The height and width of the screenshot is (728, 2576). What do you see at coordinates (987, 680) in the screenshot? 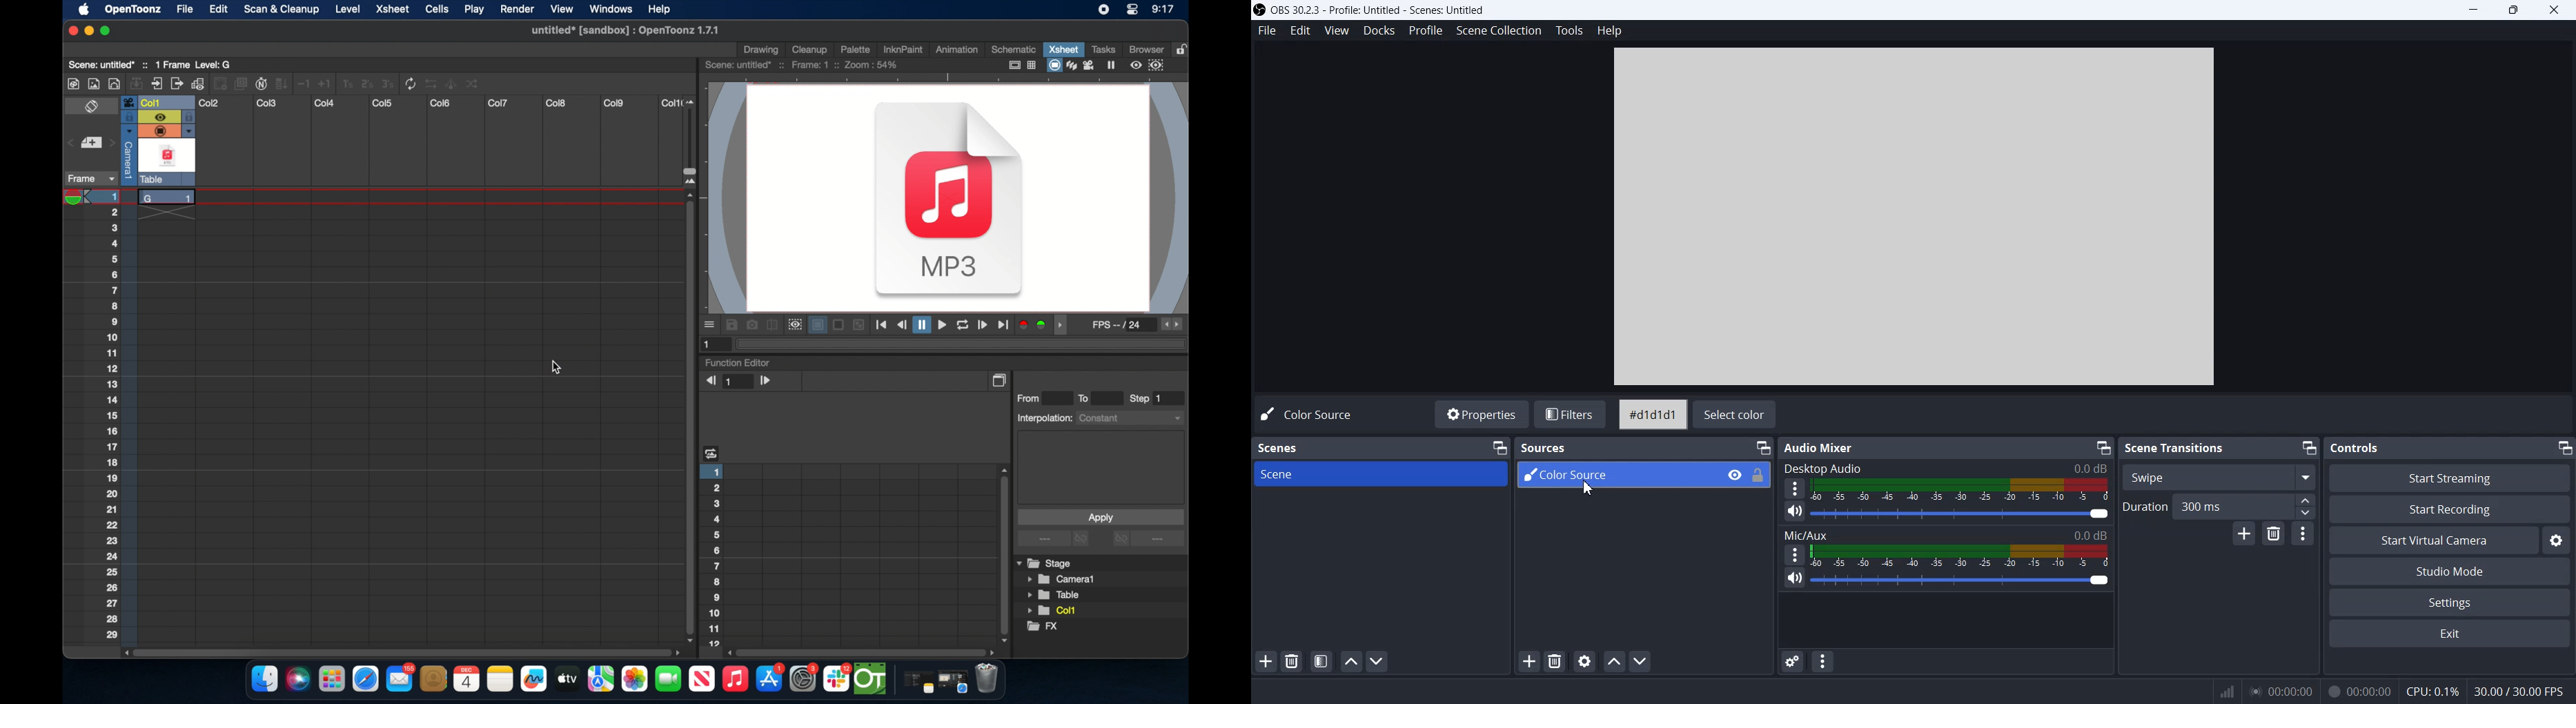
I see `trash` at bounding box center [987, 680].